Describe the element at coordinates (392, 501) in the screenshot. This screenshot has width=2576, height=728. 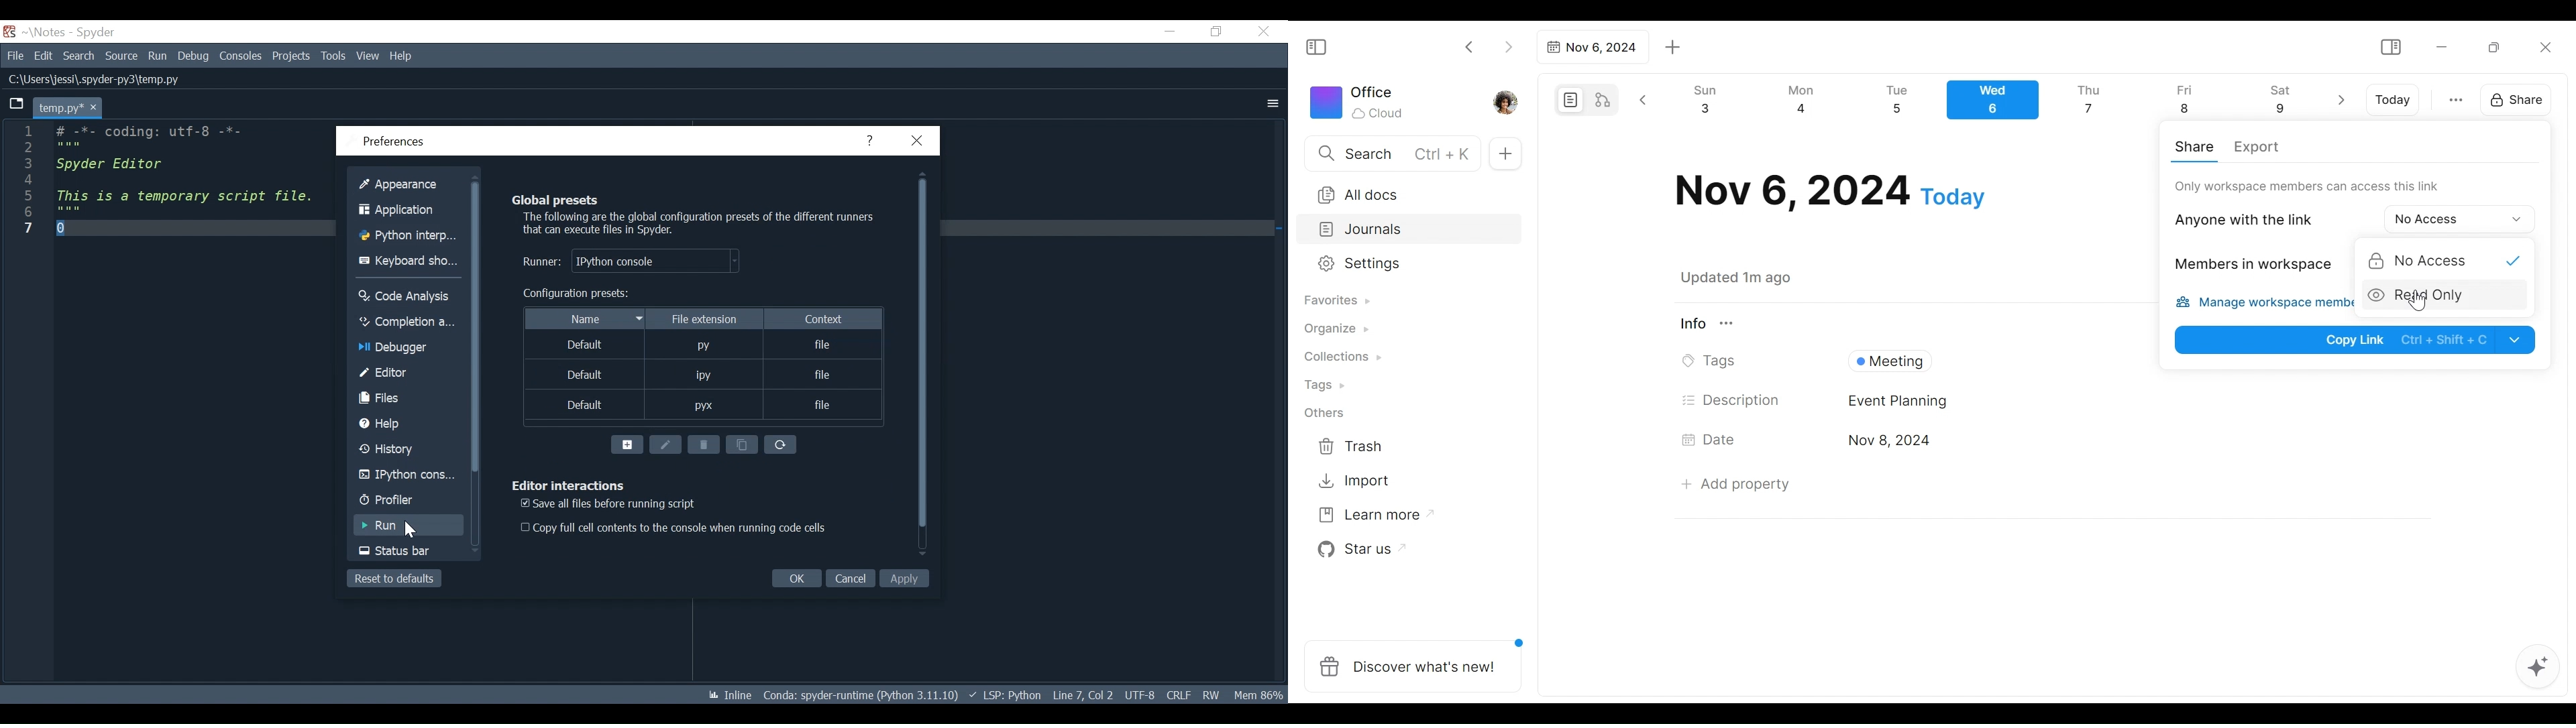
I see `` at that location.